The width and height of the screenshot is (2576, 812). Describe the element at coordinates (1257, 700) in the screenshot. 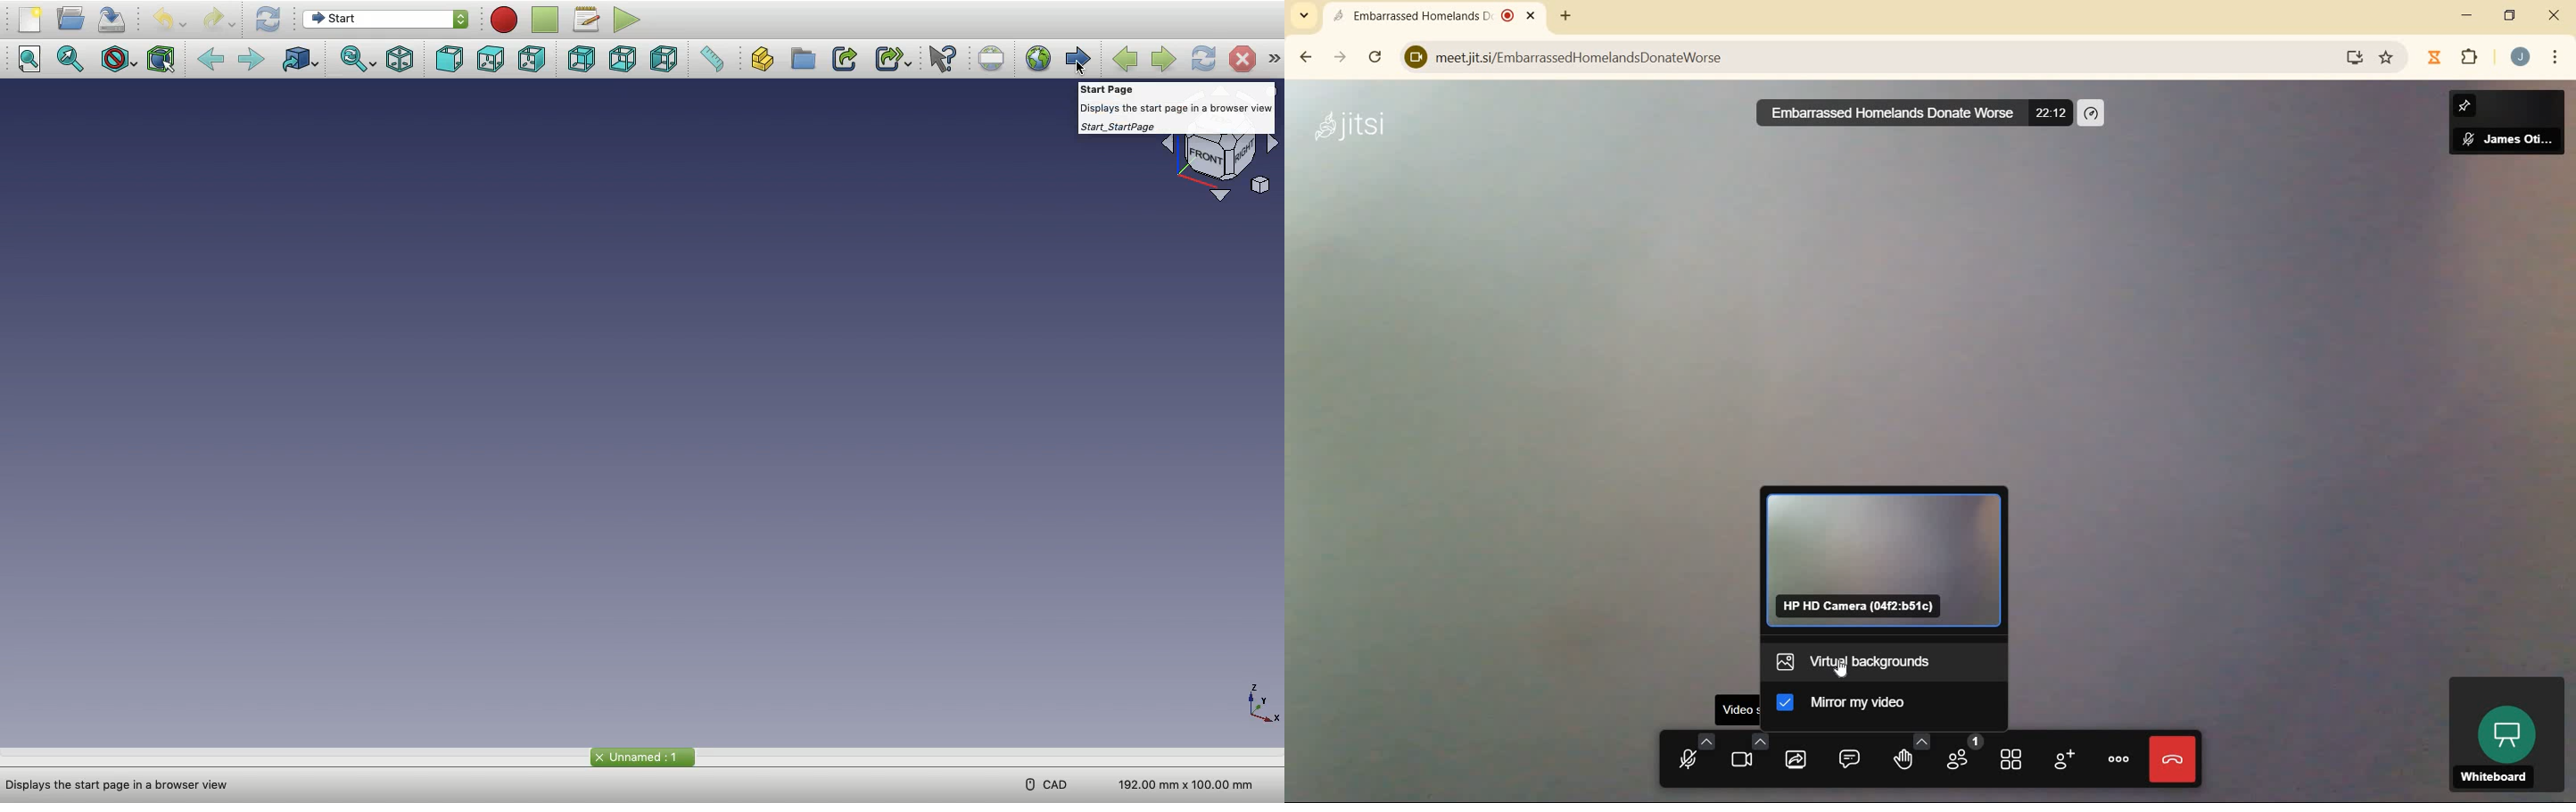

I see `Axis` at that location.